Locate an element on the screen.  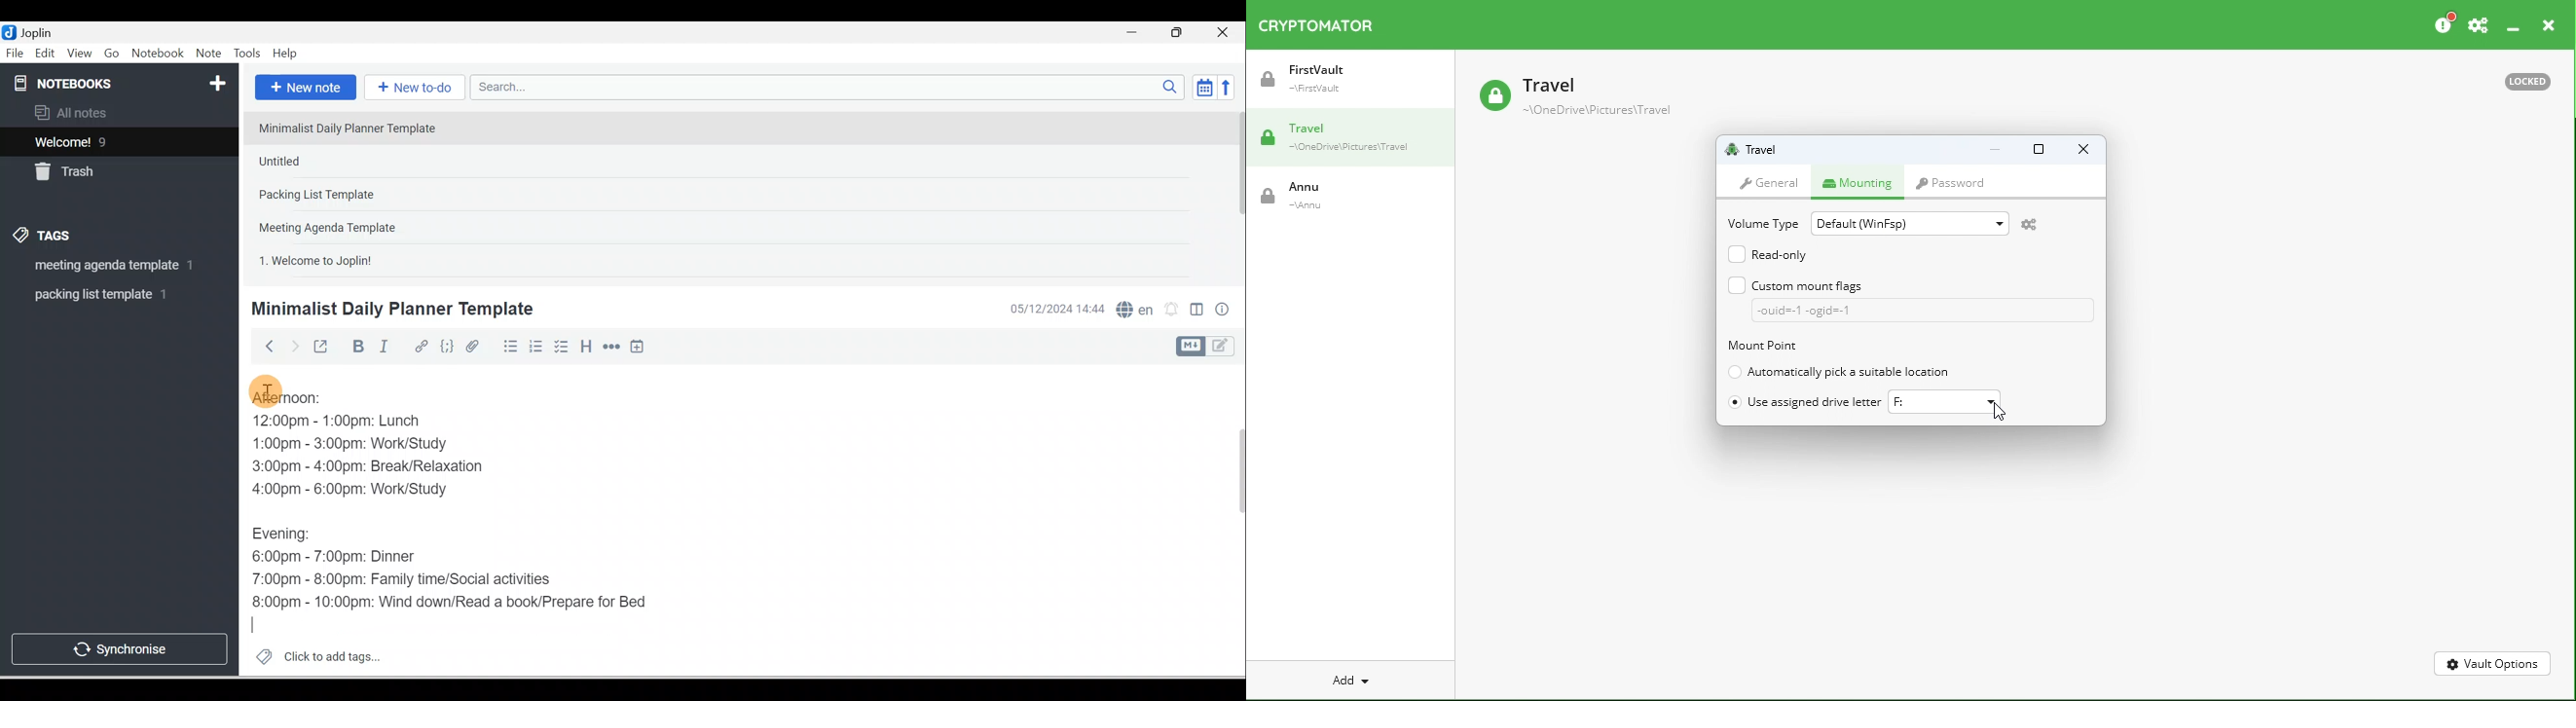
Insert time is located at coordinates (637, 347).